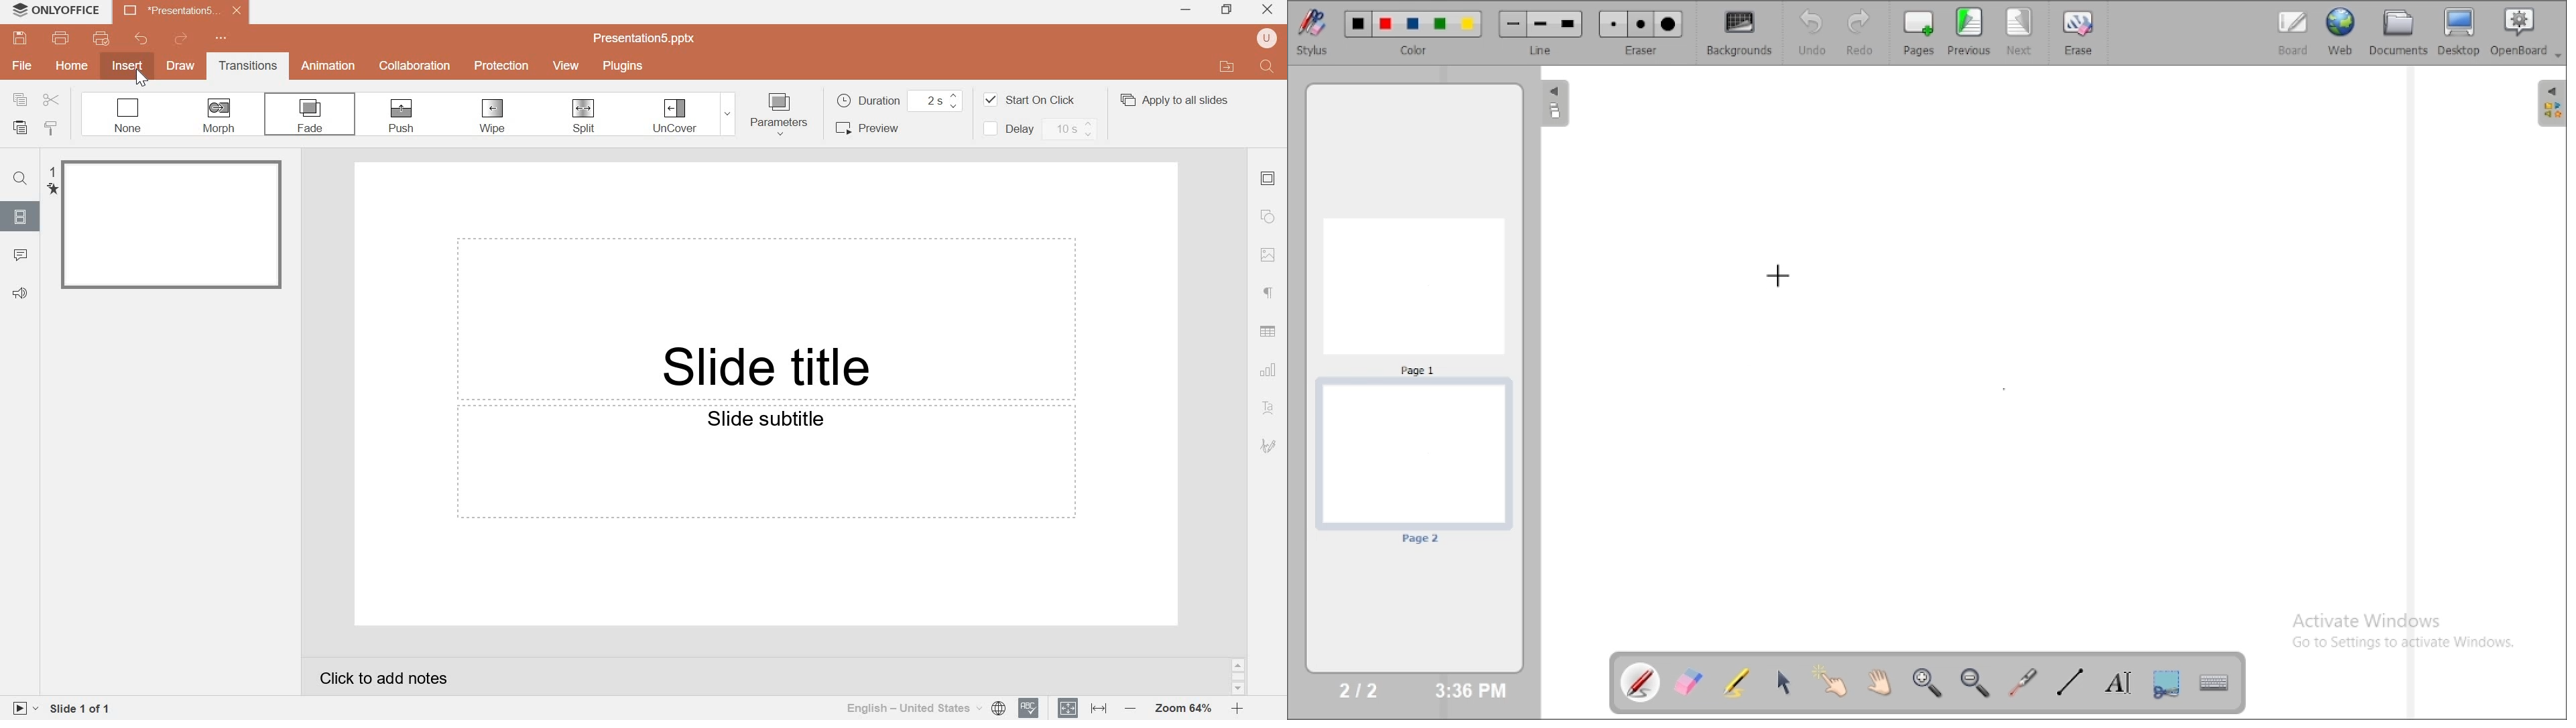 This screenshot has width=2576, height=728. I want to click on slide settings, so click(1268, 178).